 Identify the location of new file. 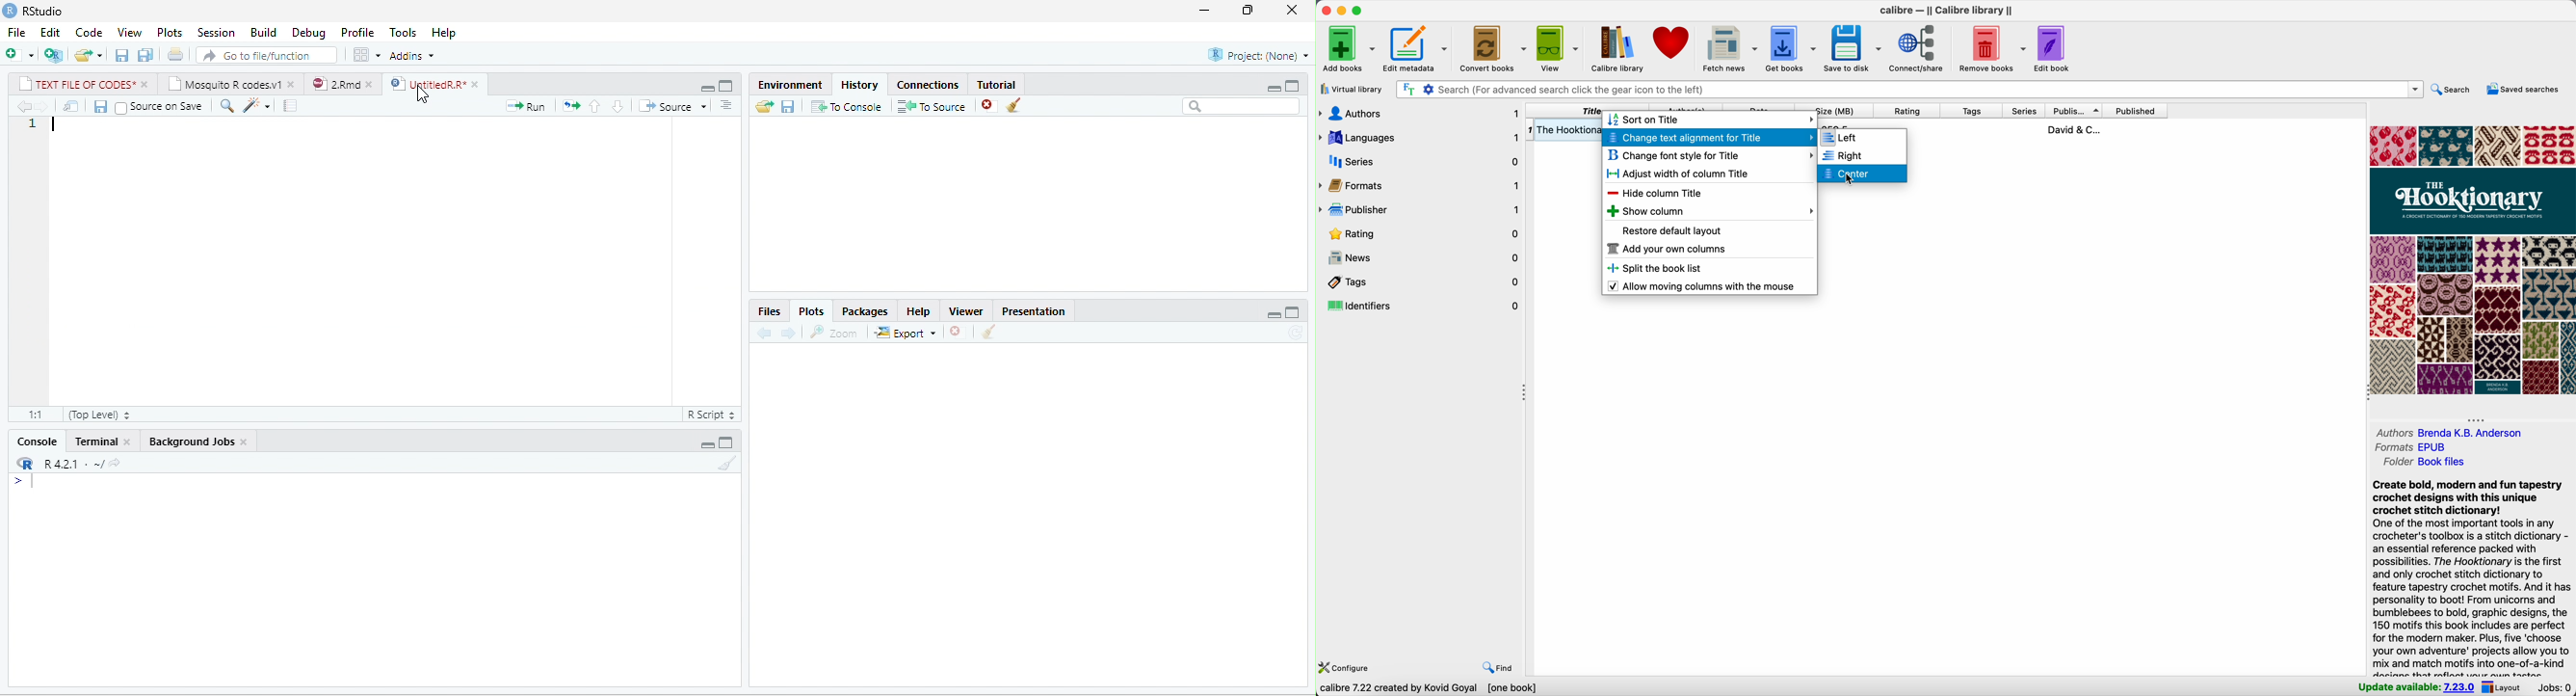
(19, 56).